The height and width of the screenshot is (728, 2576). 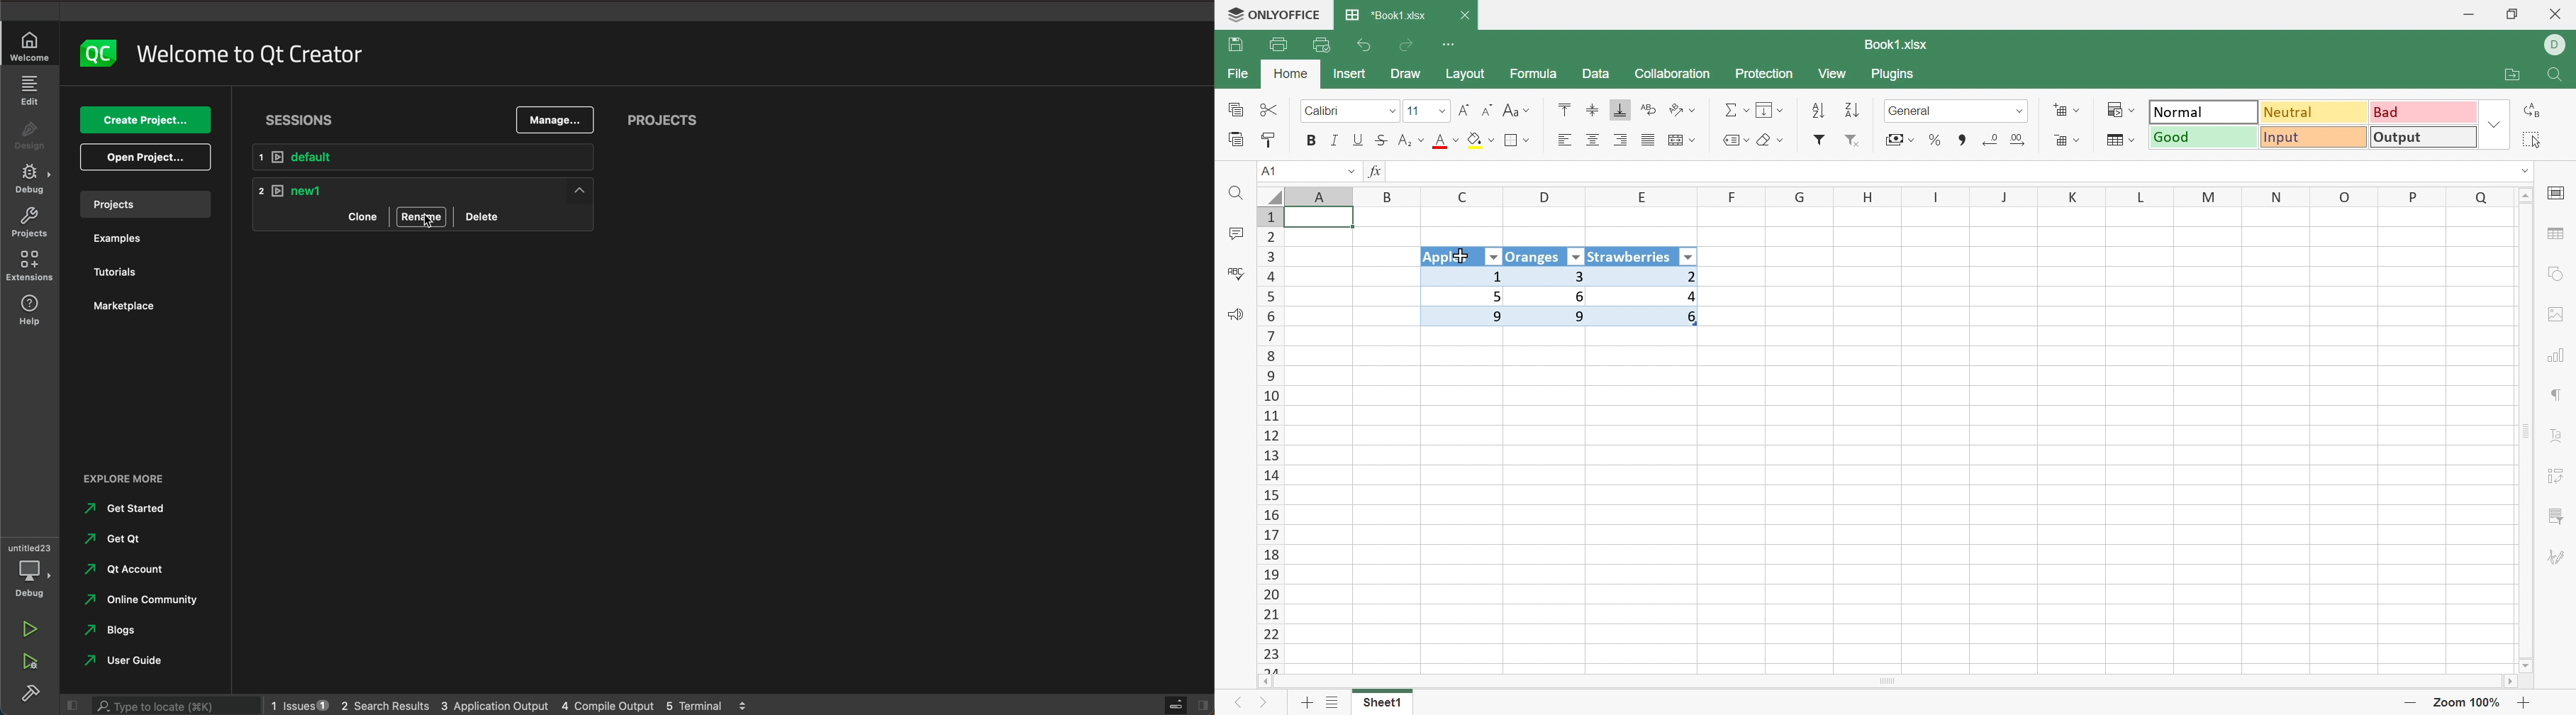 I want to click on Scroll Bar, so click(x=2527, y=429).